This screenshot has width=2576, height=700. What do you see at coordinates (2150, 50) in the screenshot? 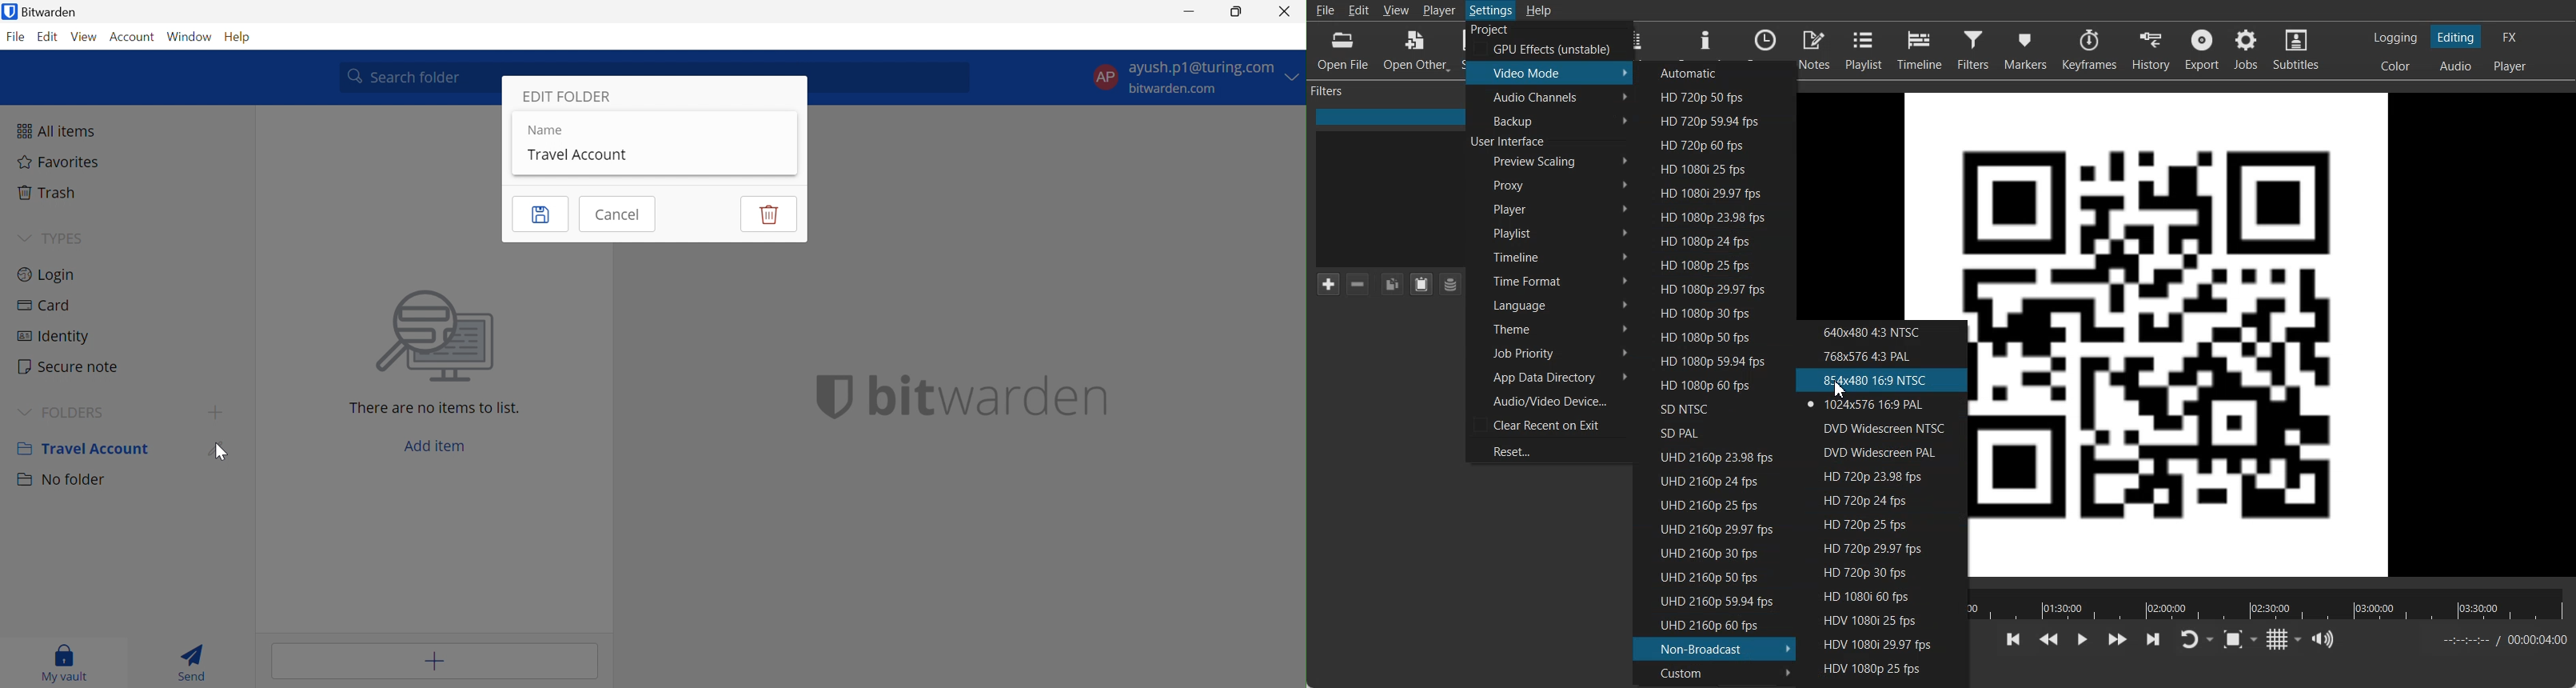
I see `History` at bounding box center [2150, 50].